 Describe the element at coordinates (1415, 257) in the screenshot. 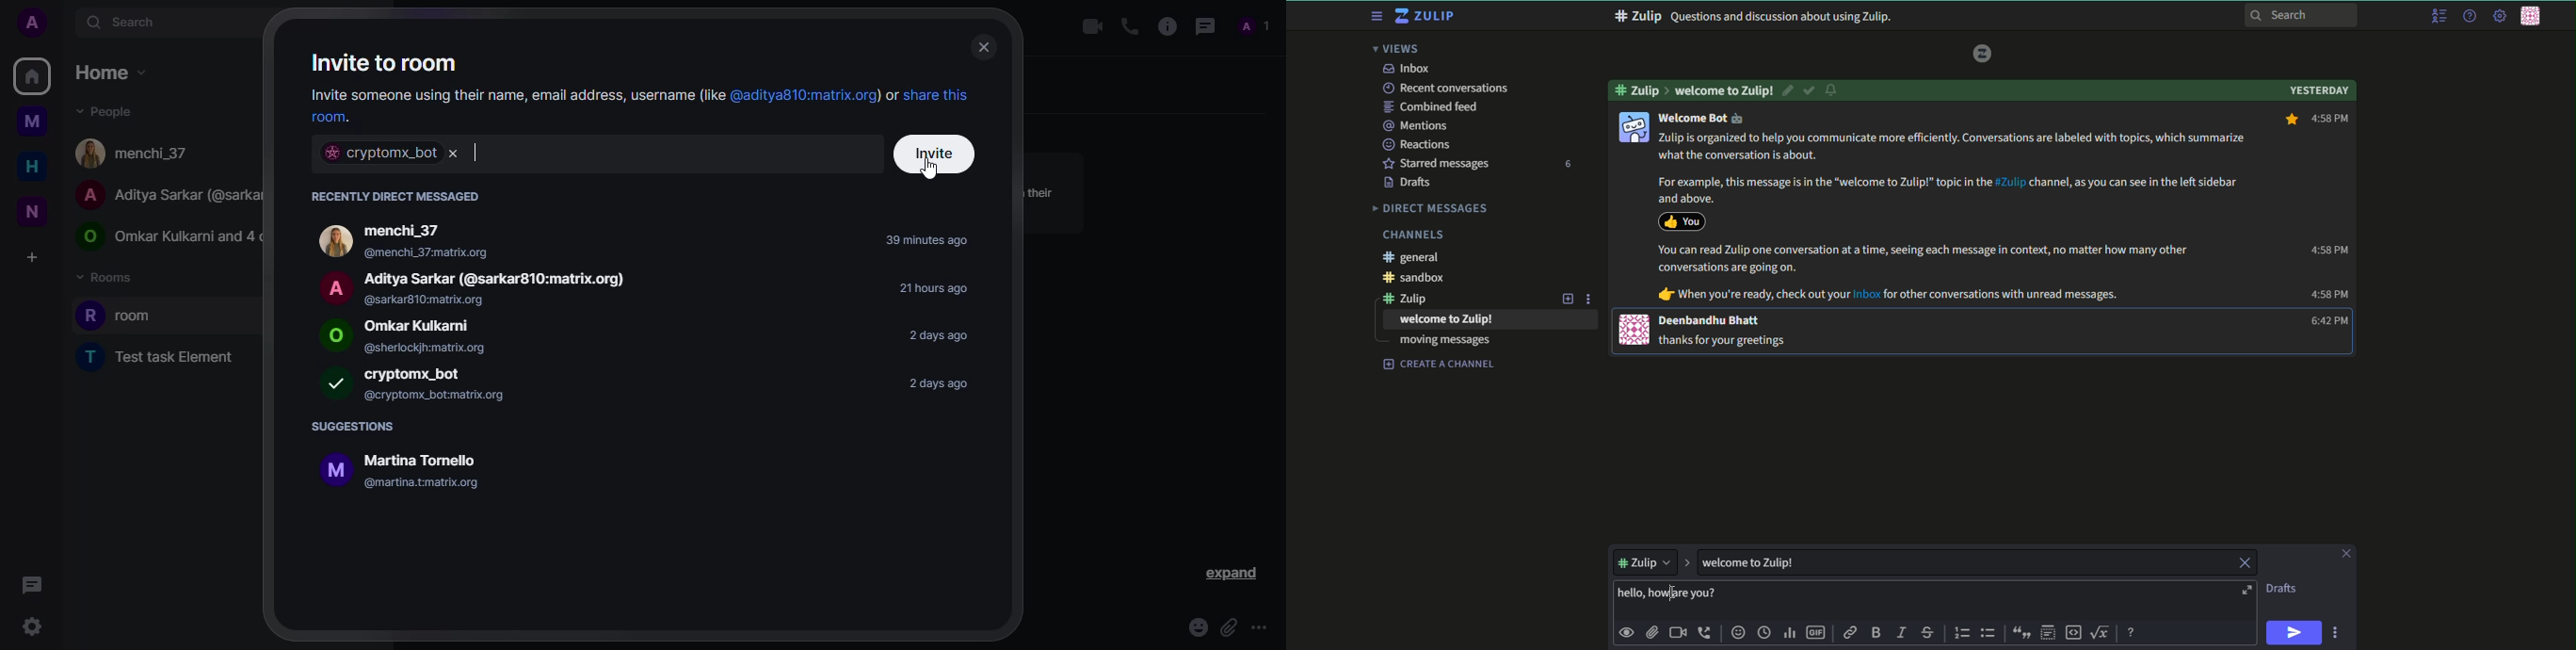

I see `#general` at that location.